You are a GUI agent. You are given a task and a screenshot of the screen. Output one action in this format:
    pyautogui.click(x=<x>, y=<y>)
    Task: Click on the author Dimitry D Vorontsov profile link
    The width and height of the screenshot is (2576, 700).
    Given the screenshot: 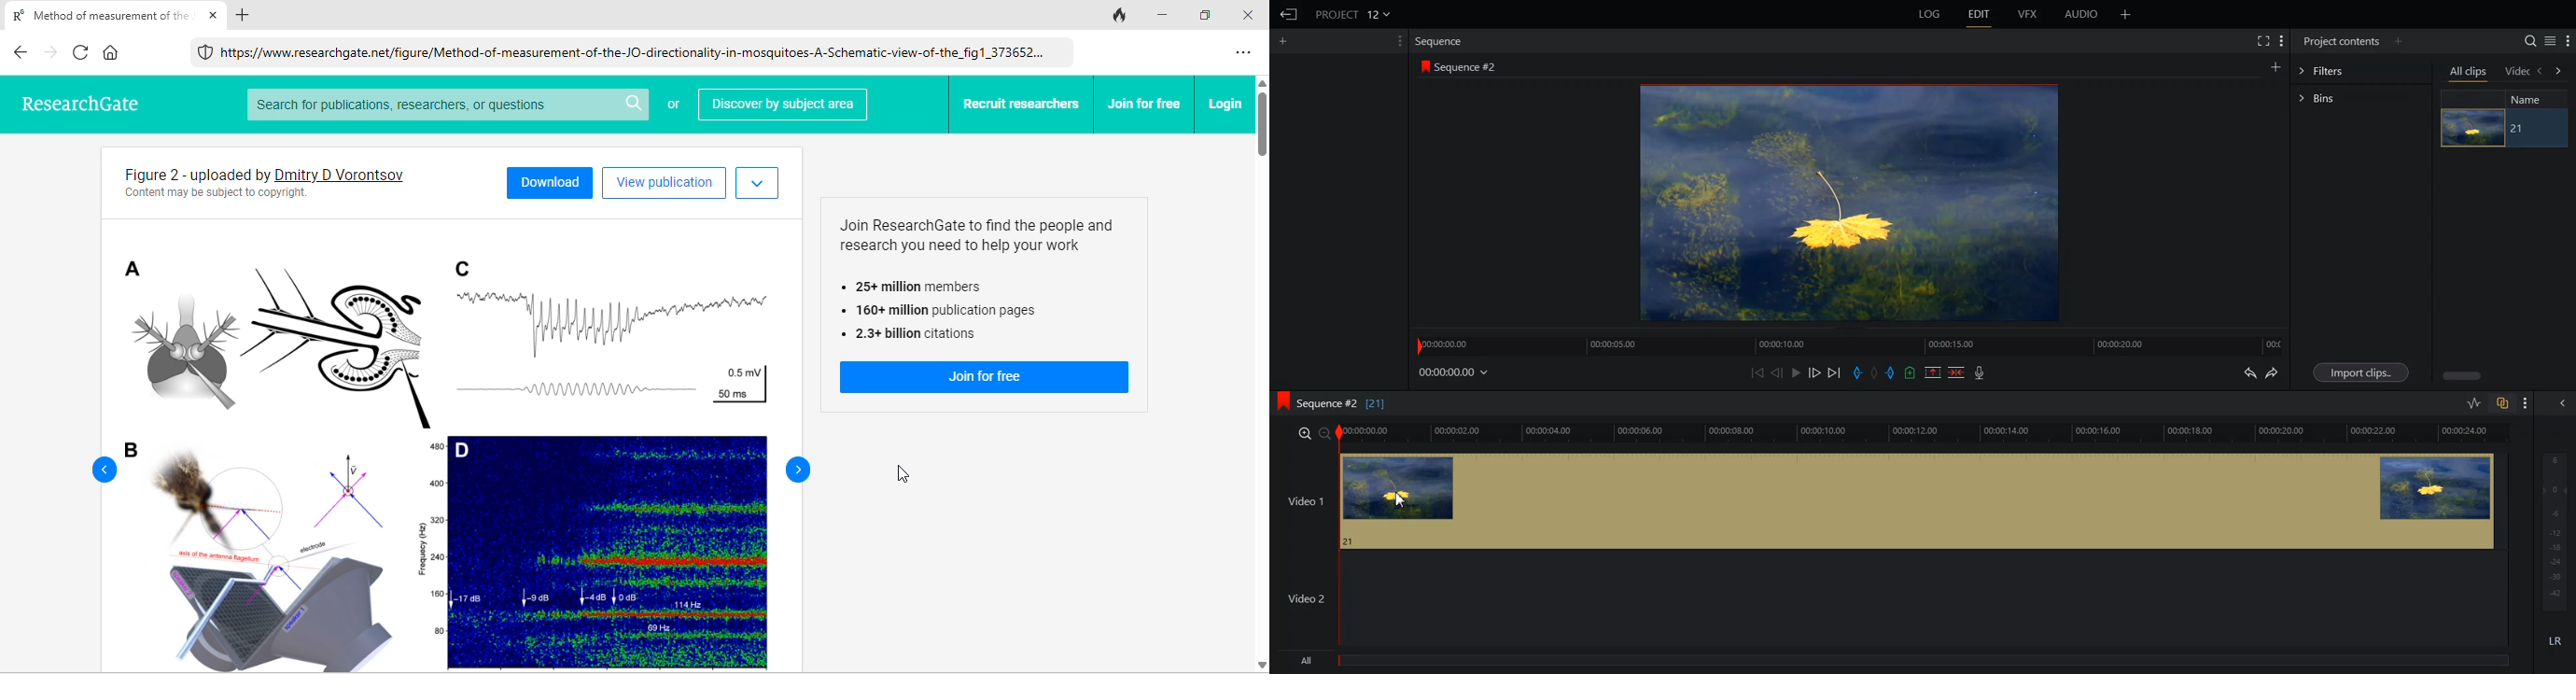 What is the action you would take?
    pyautogui.click(x=341, y=174)
    